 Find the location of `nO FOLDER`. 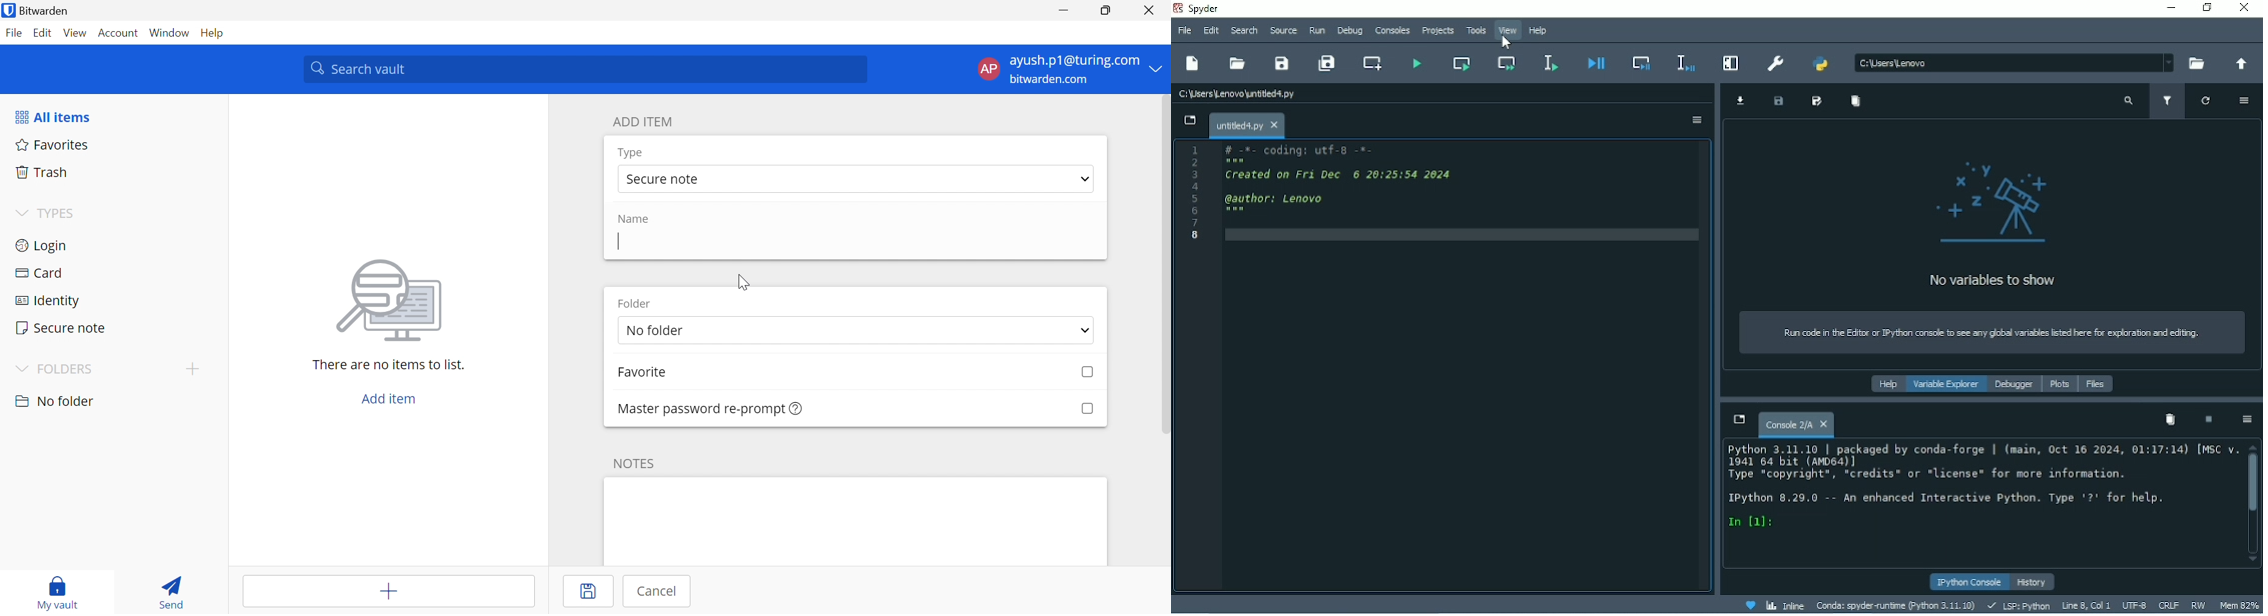

nO FOLDER is located at coordinates (65, 403).